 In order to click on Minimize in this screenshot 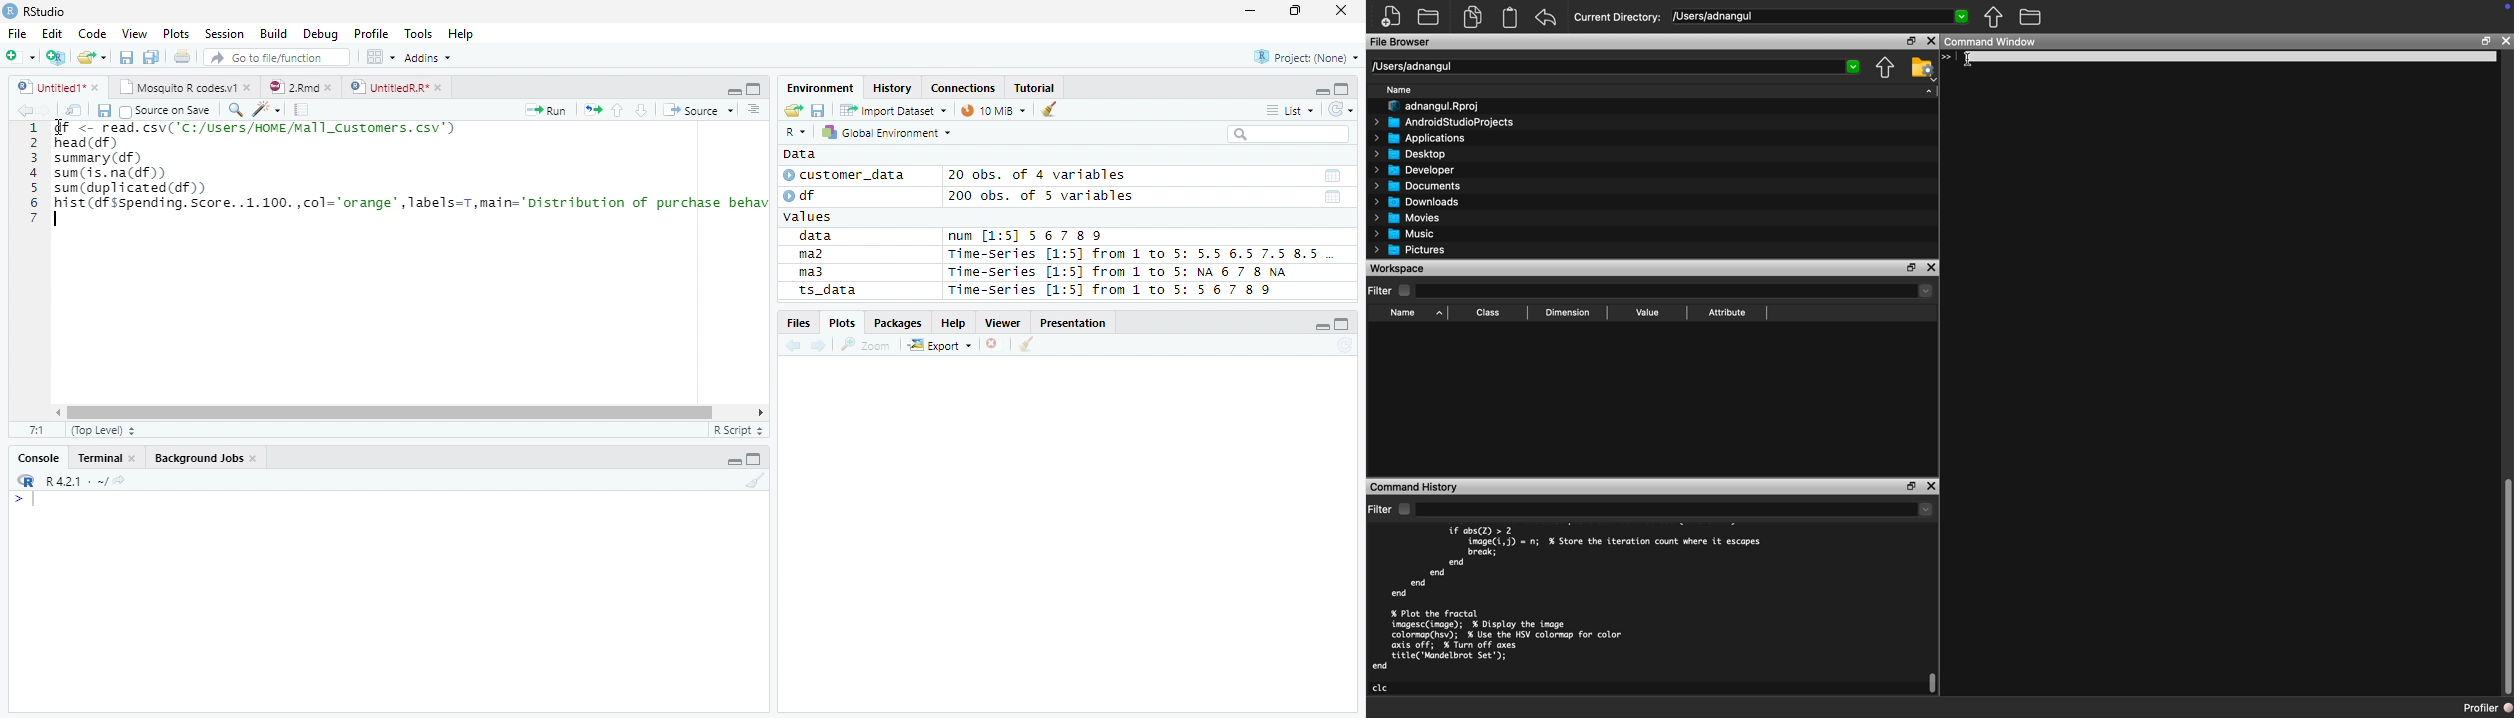, I will do `click(1323, 328)`.